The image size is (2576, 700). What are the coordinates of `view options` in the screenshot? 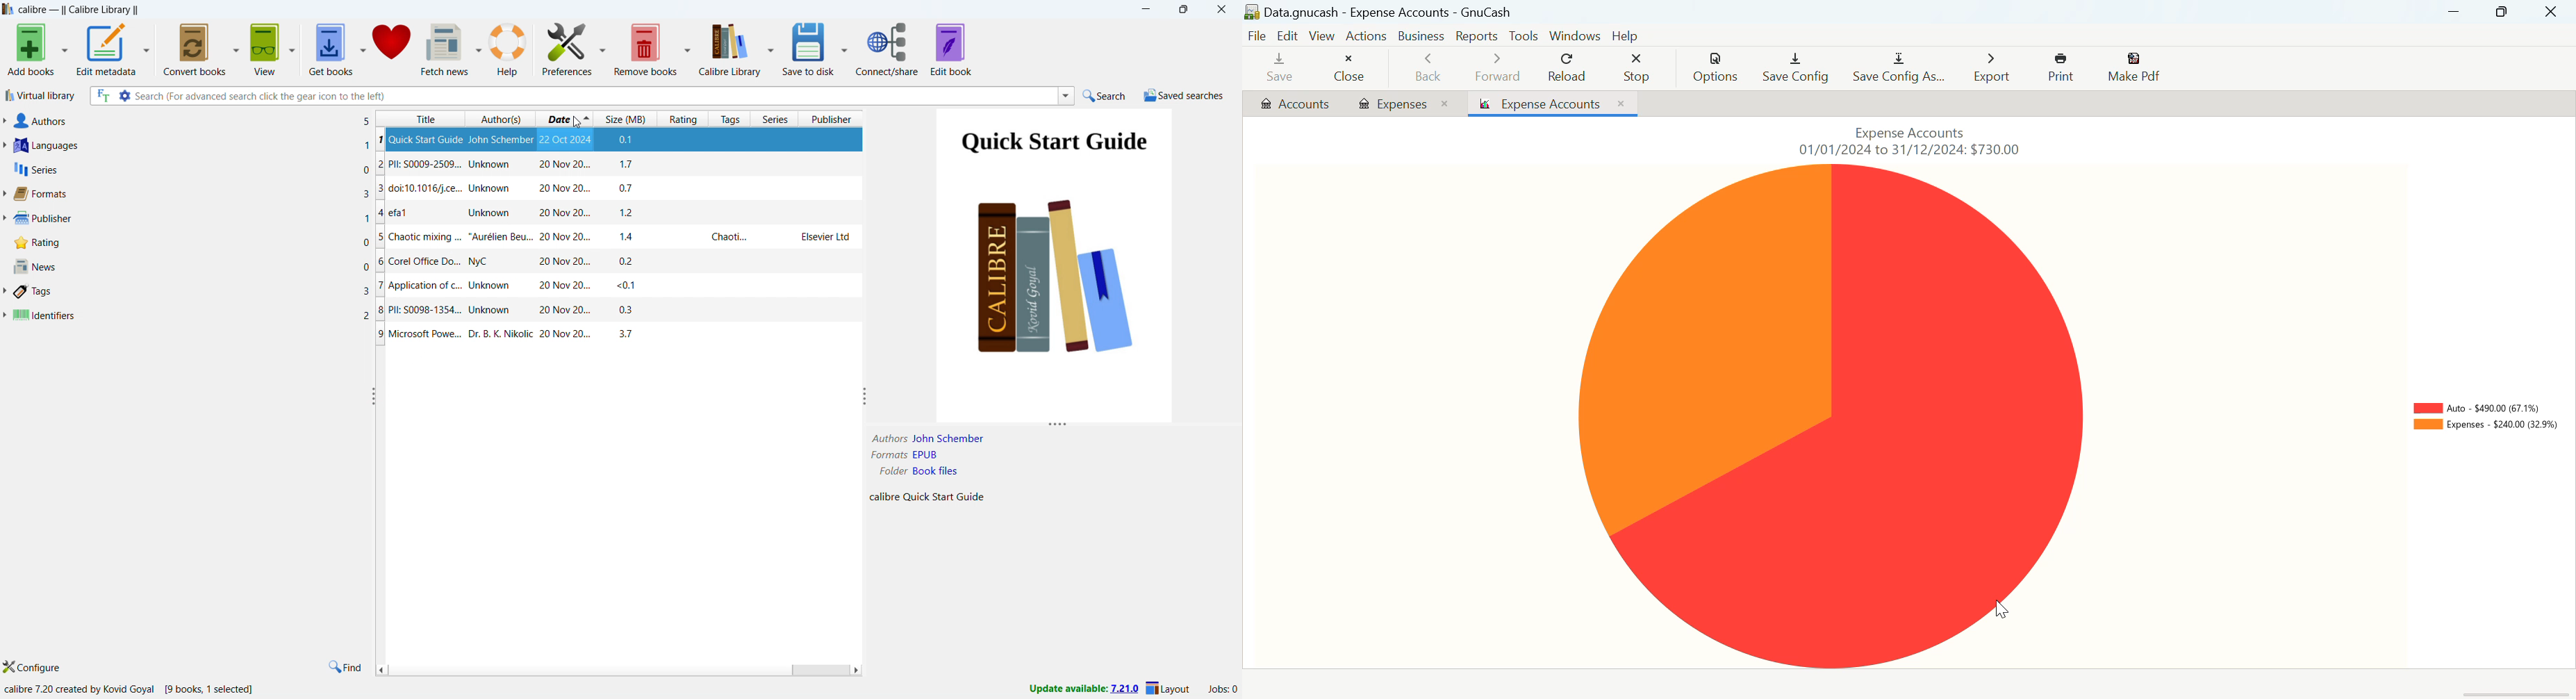 It's located at (292, 46).